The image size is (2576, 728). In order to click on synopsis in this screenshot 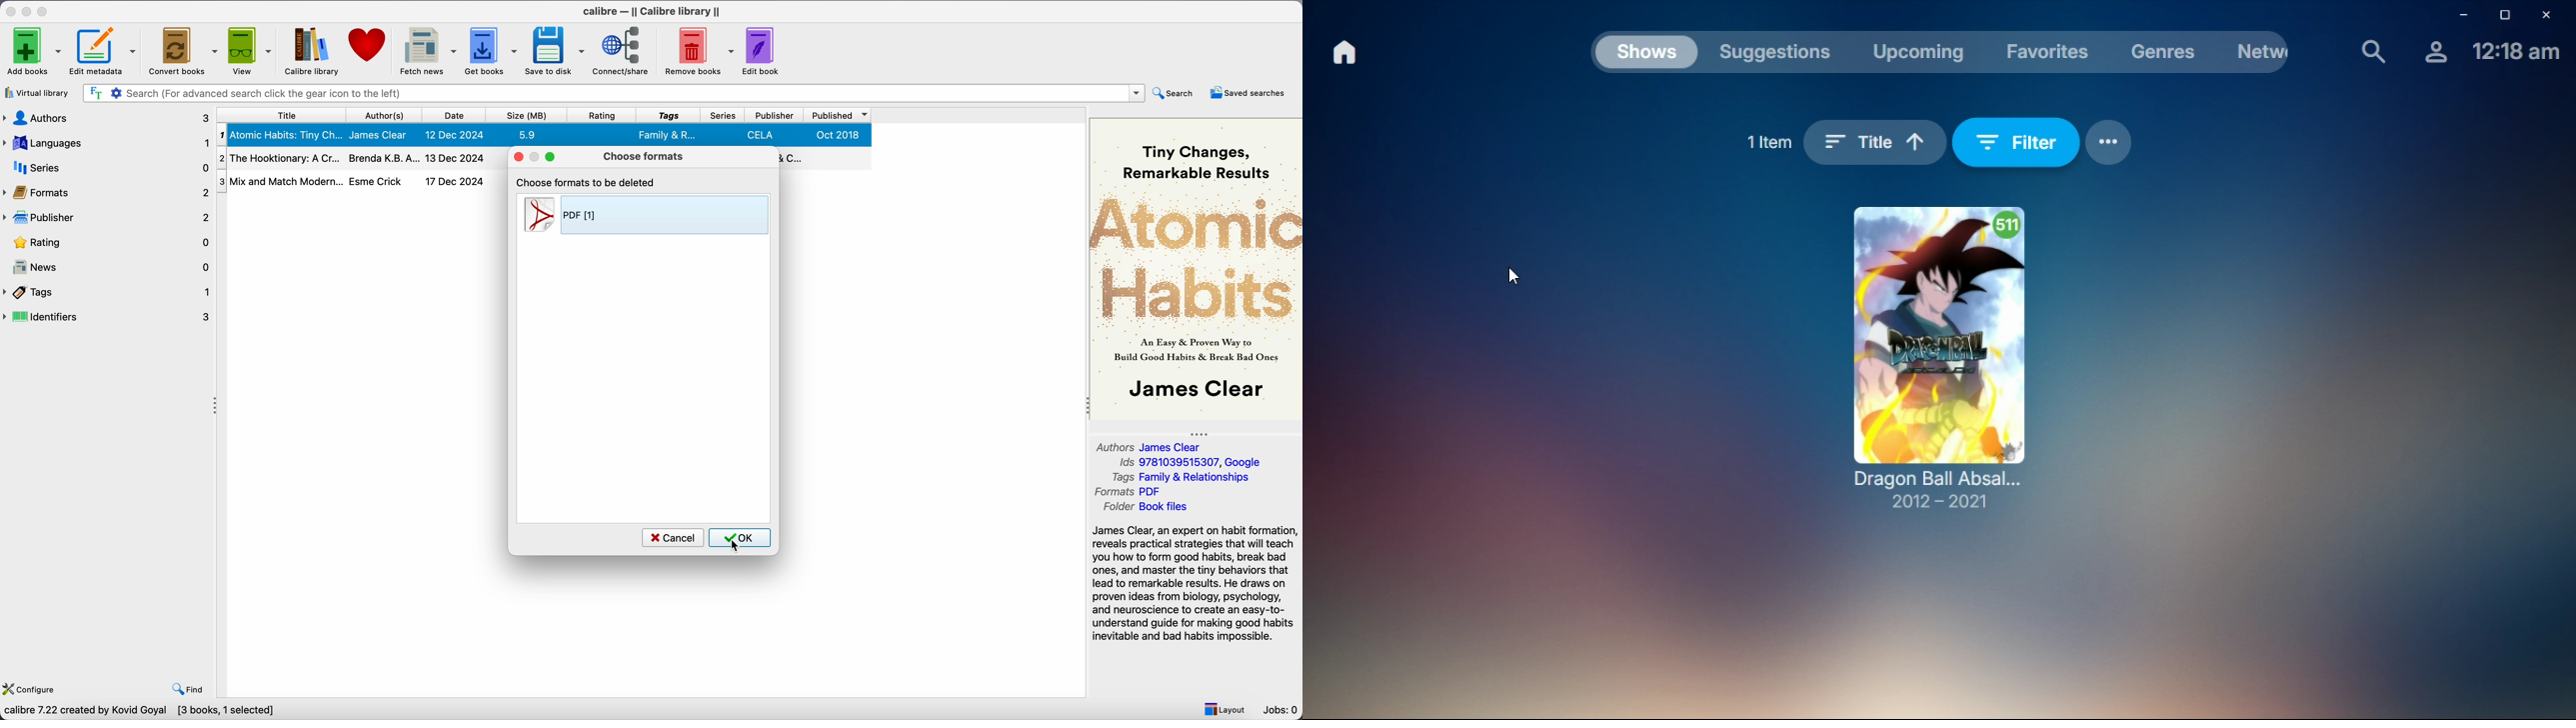, I will do `click(1196, 585)`.